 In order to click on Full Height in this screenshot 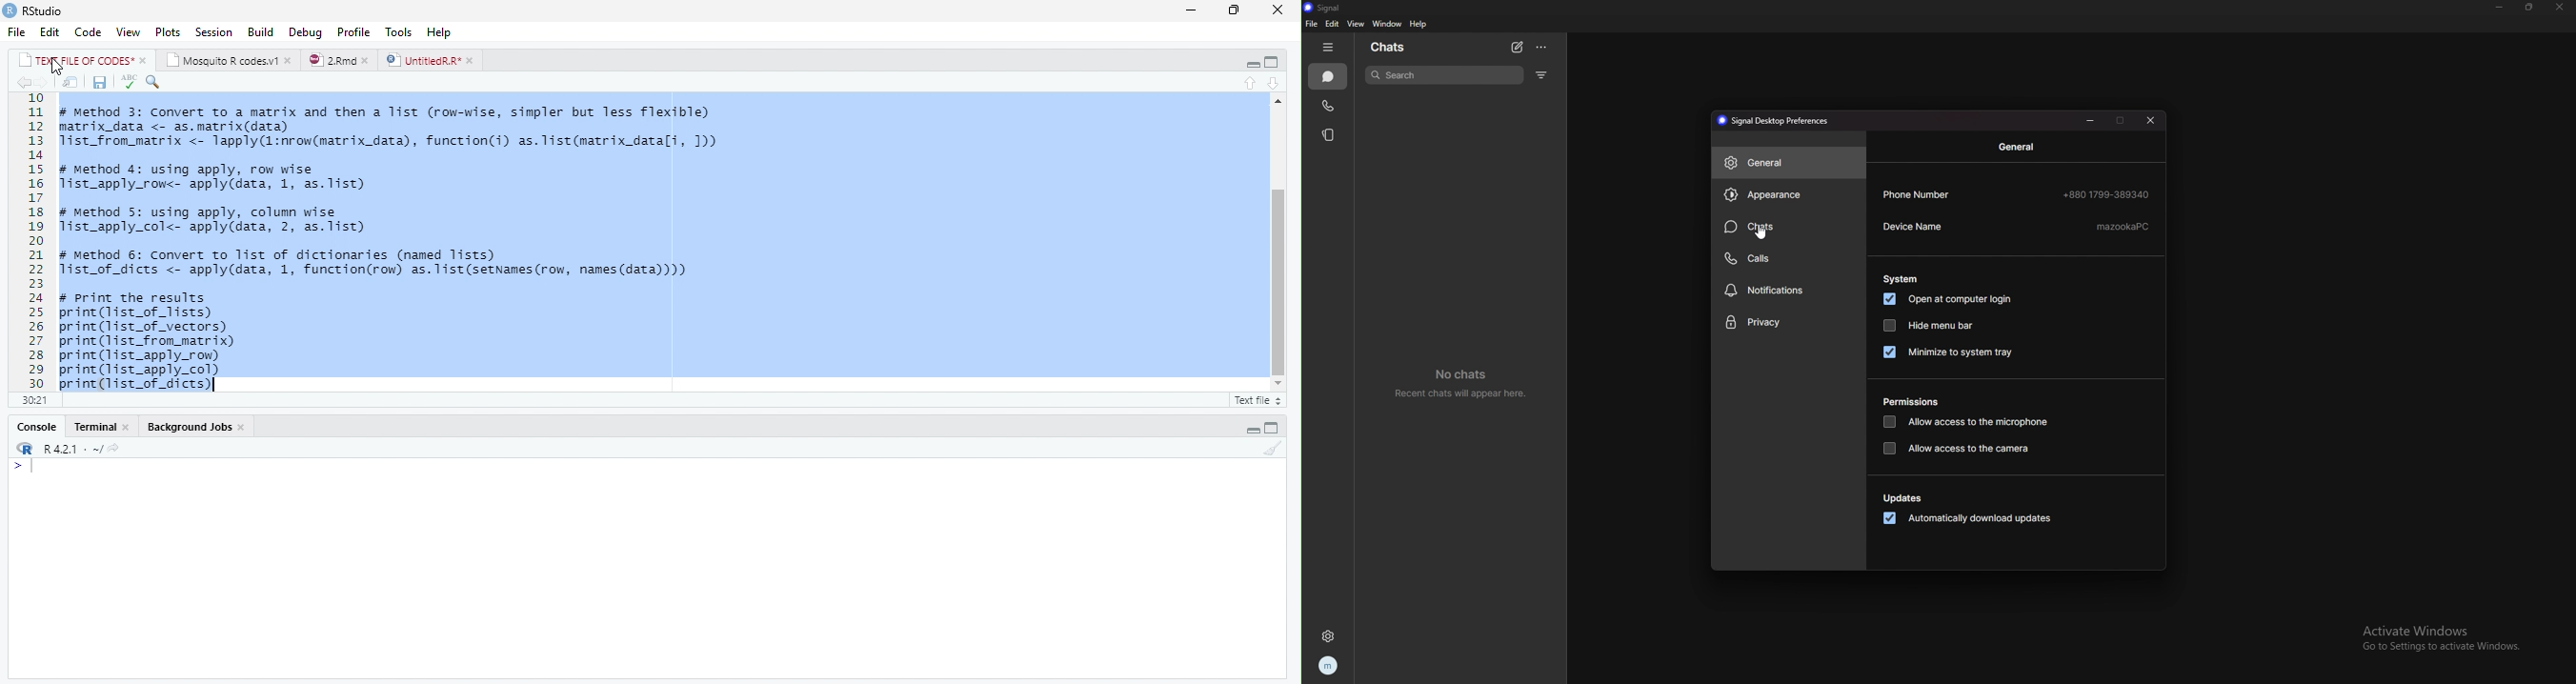, I will do `click(1275, 426)`.